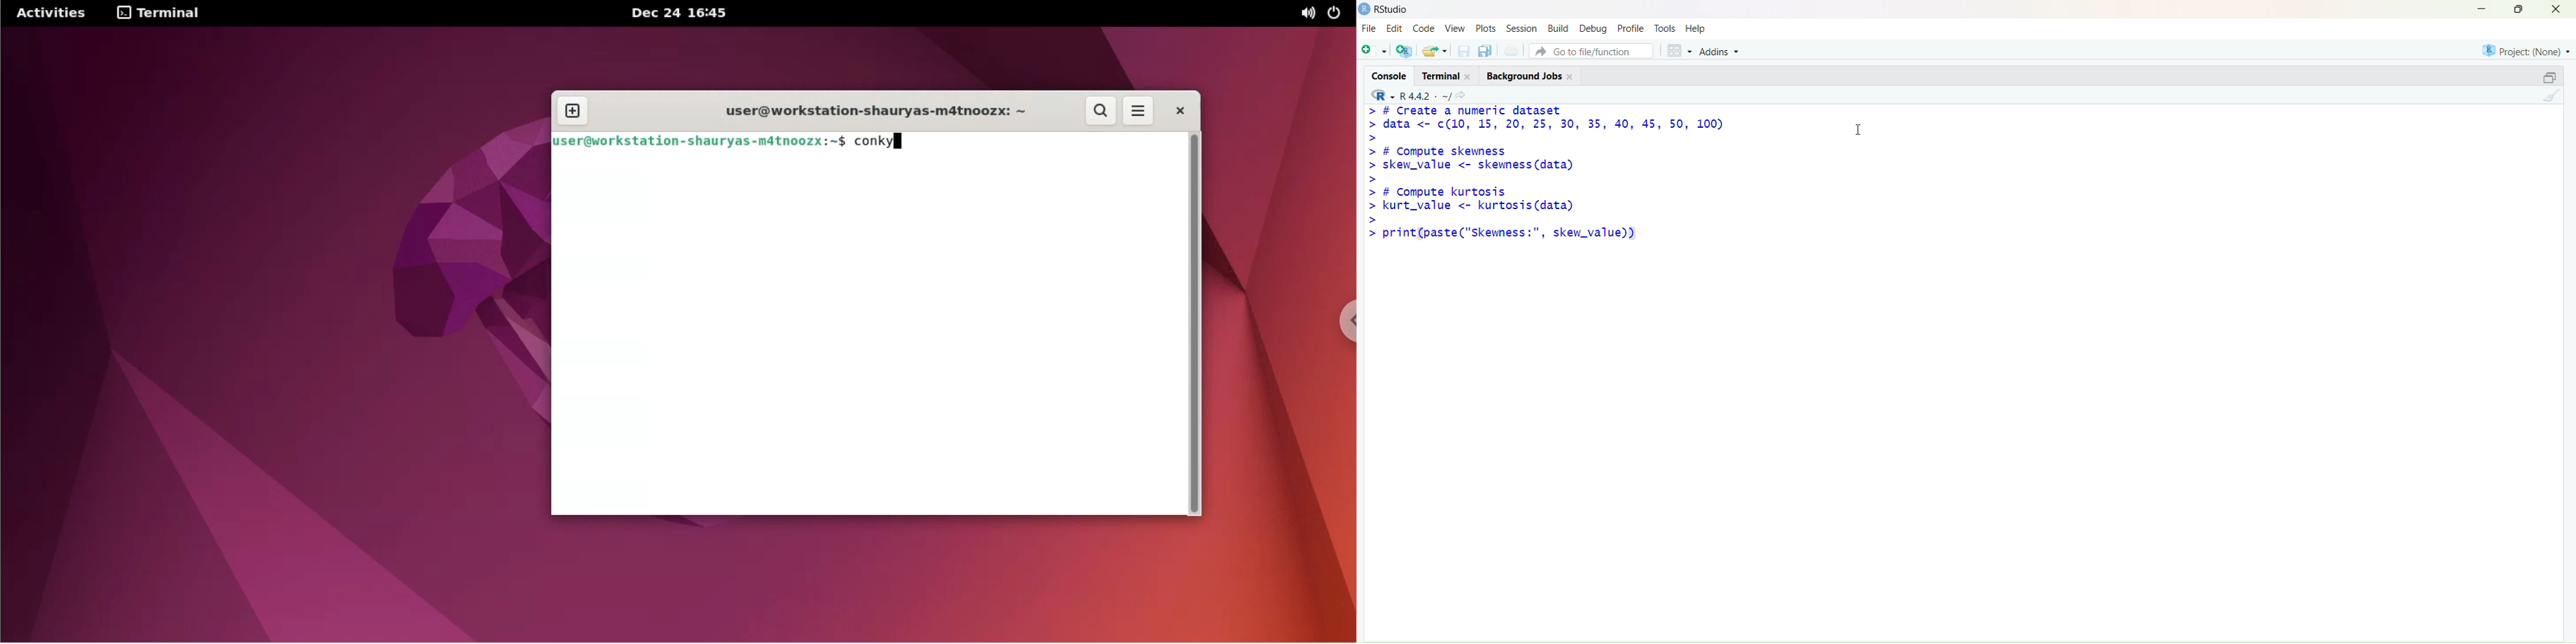 The width and height of the screenshot is (2576, 644). Describe the element at coordinates (1677, 50) in the screenshot. I see `Workspace panes` at that location.